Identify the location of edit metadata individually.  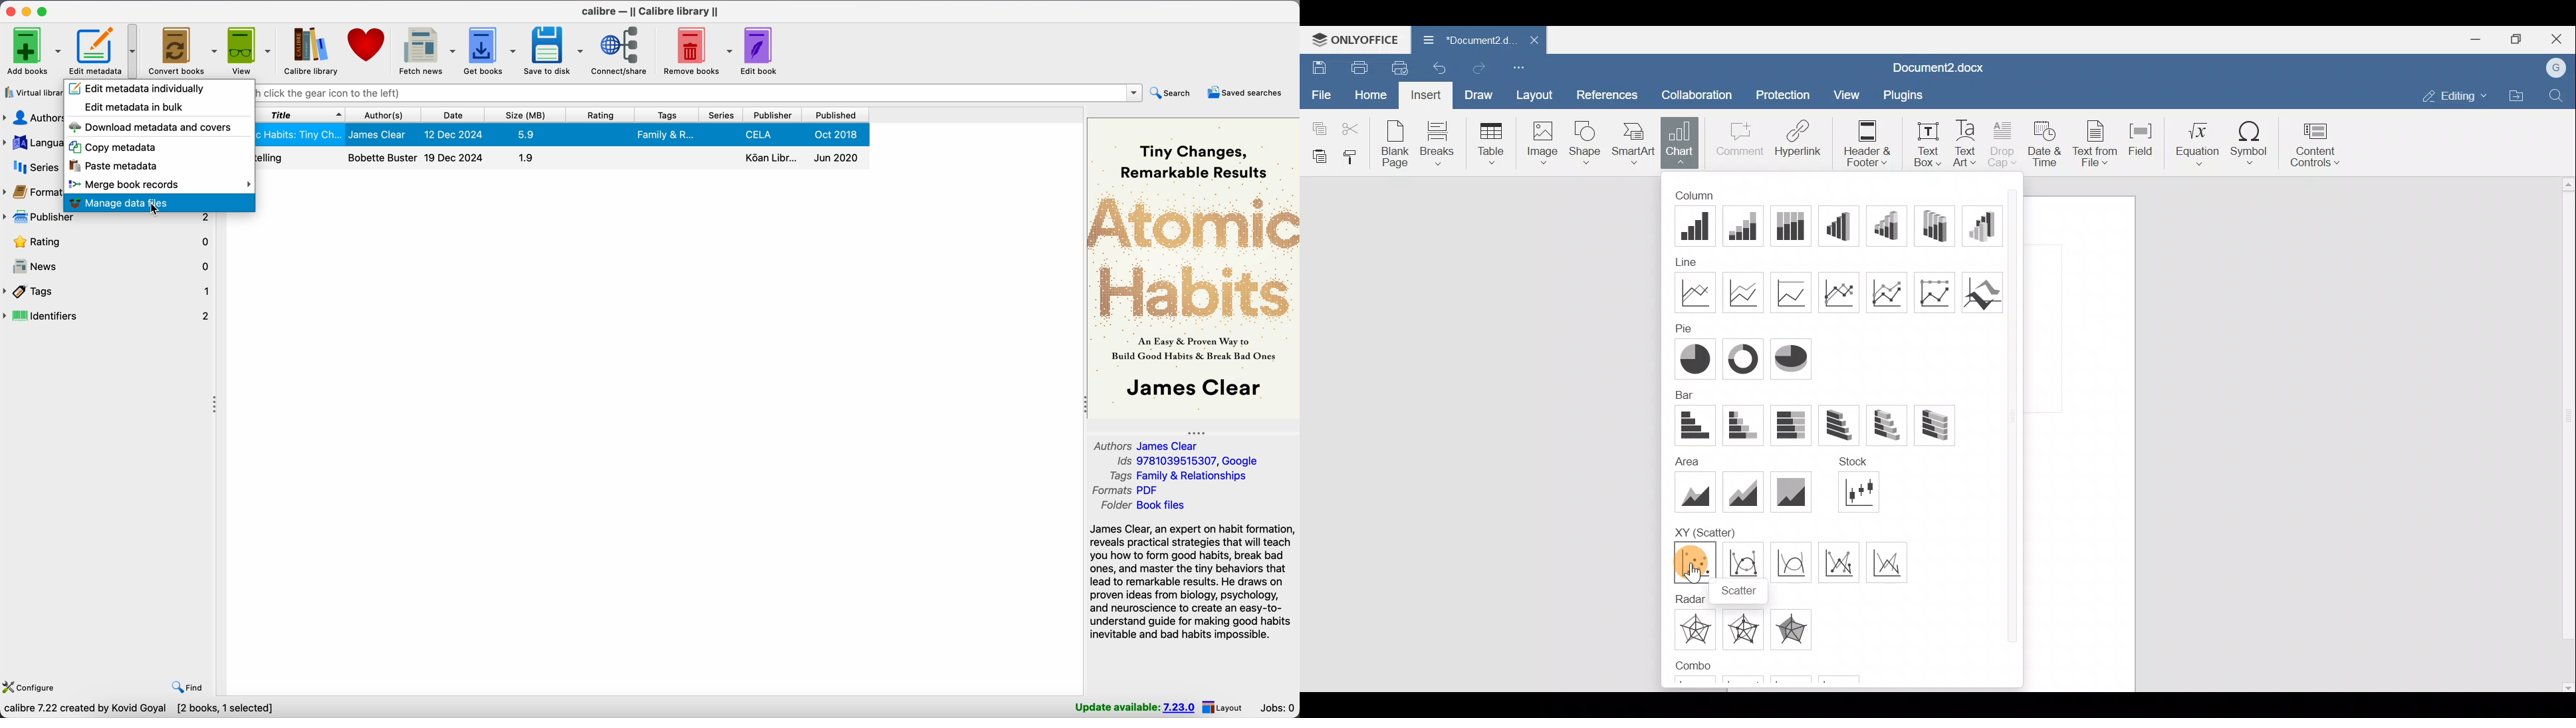
(138, 88).